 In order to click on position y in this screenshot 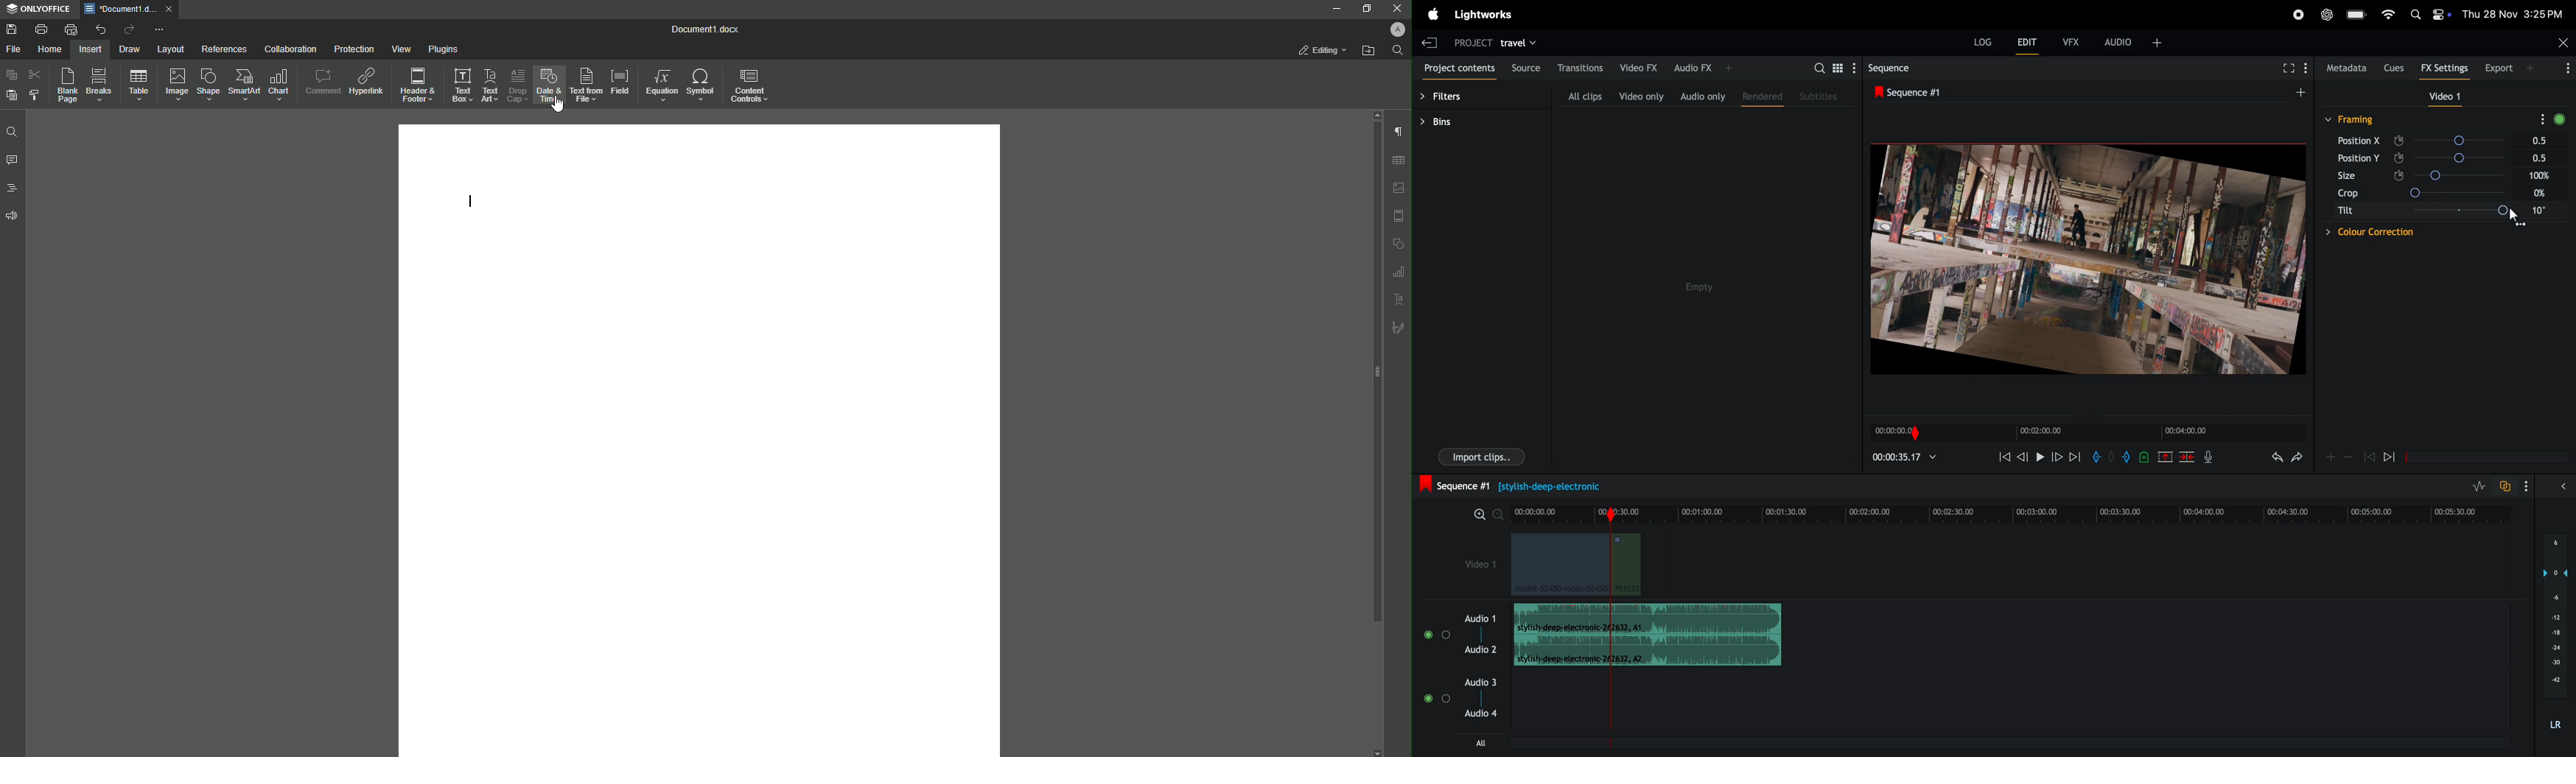, I will do `click(2363, 160)`.